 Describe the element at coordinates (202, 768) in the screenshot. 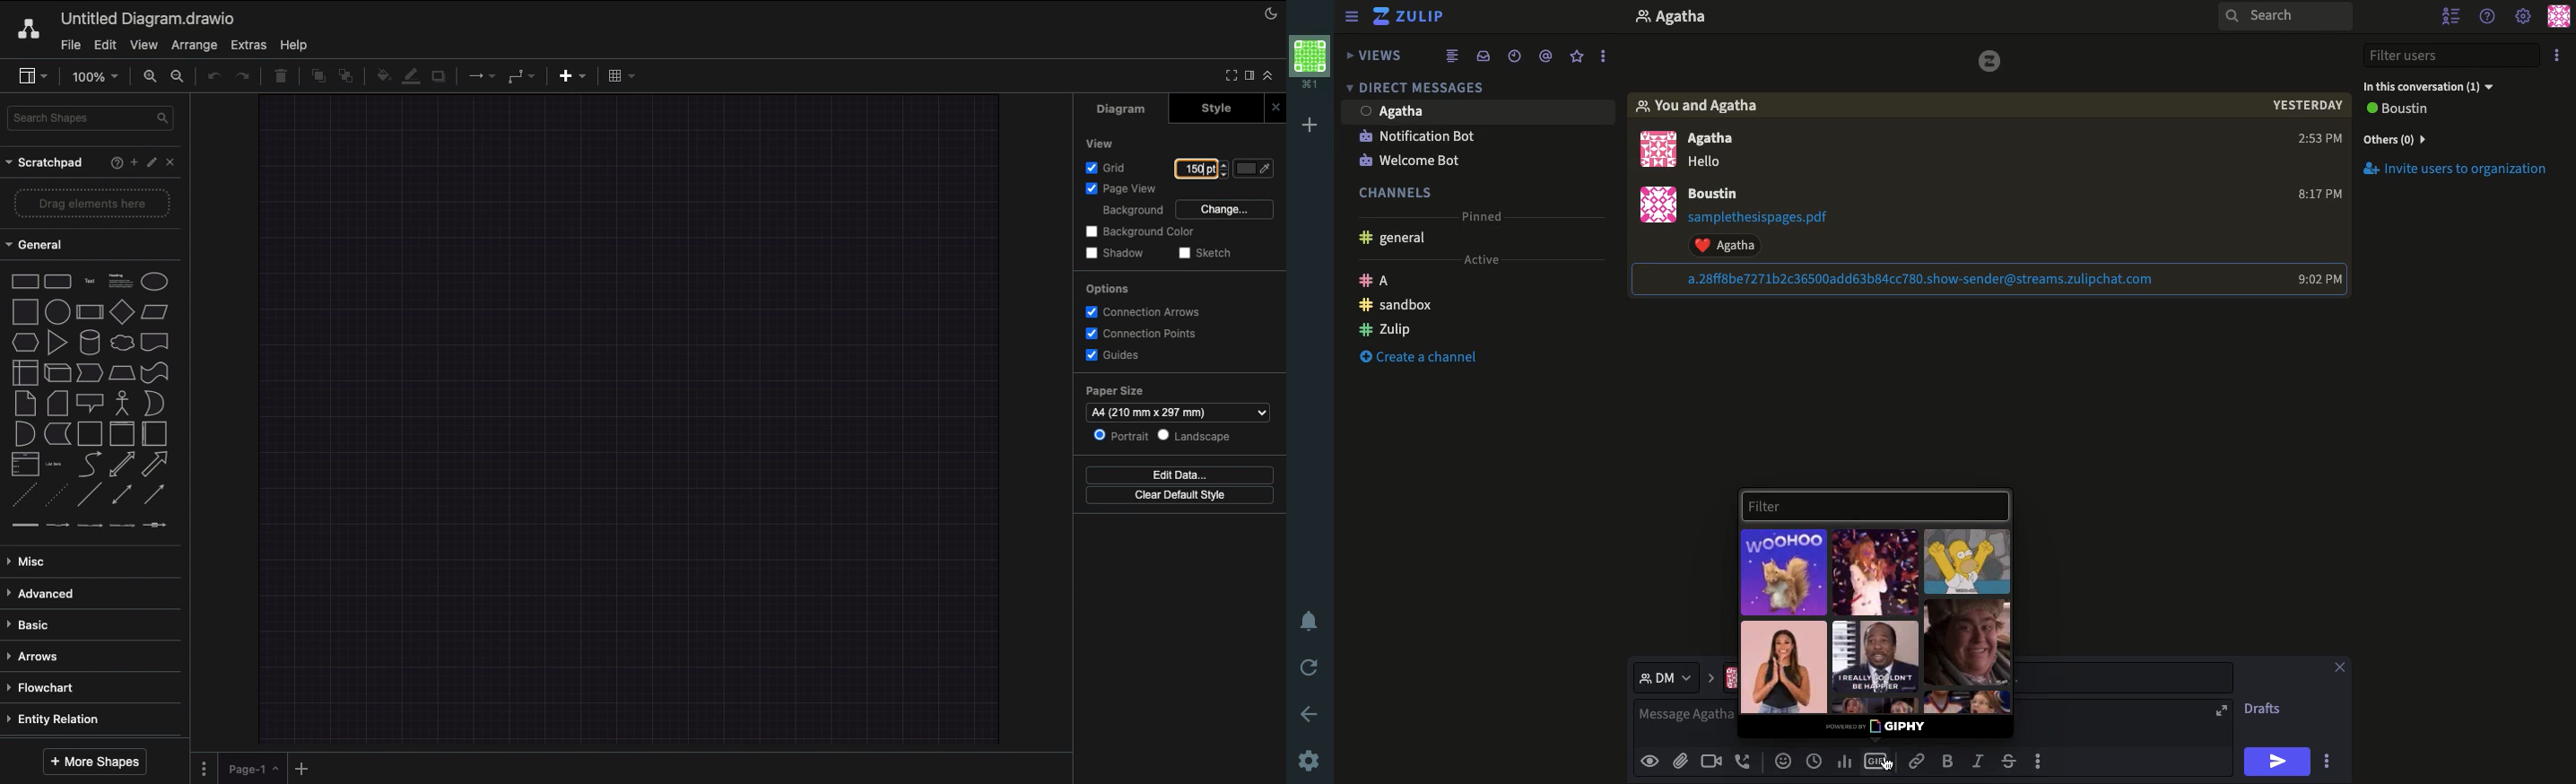

I see `Pages` at that location.